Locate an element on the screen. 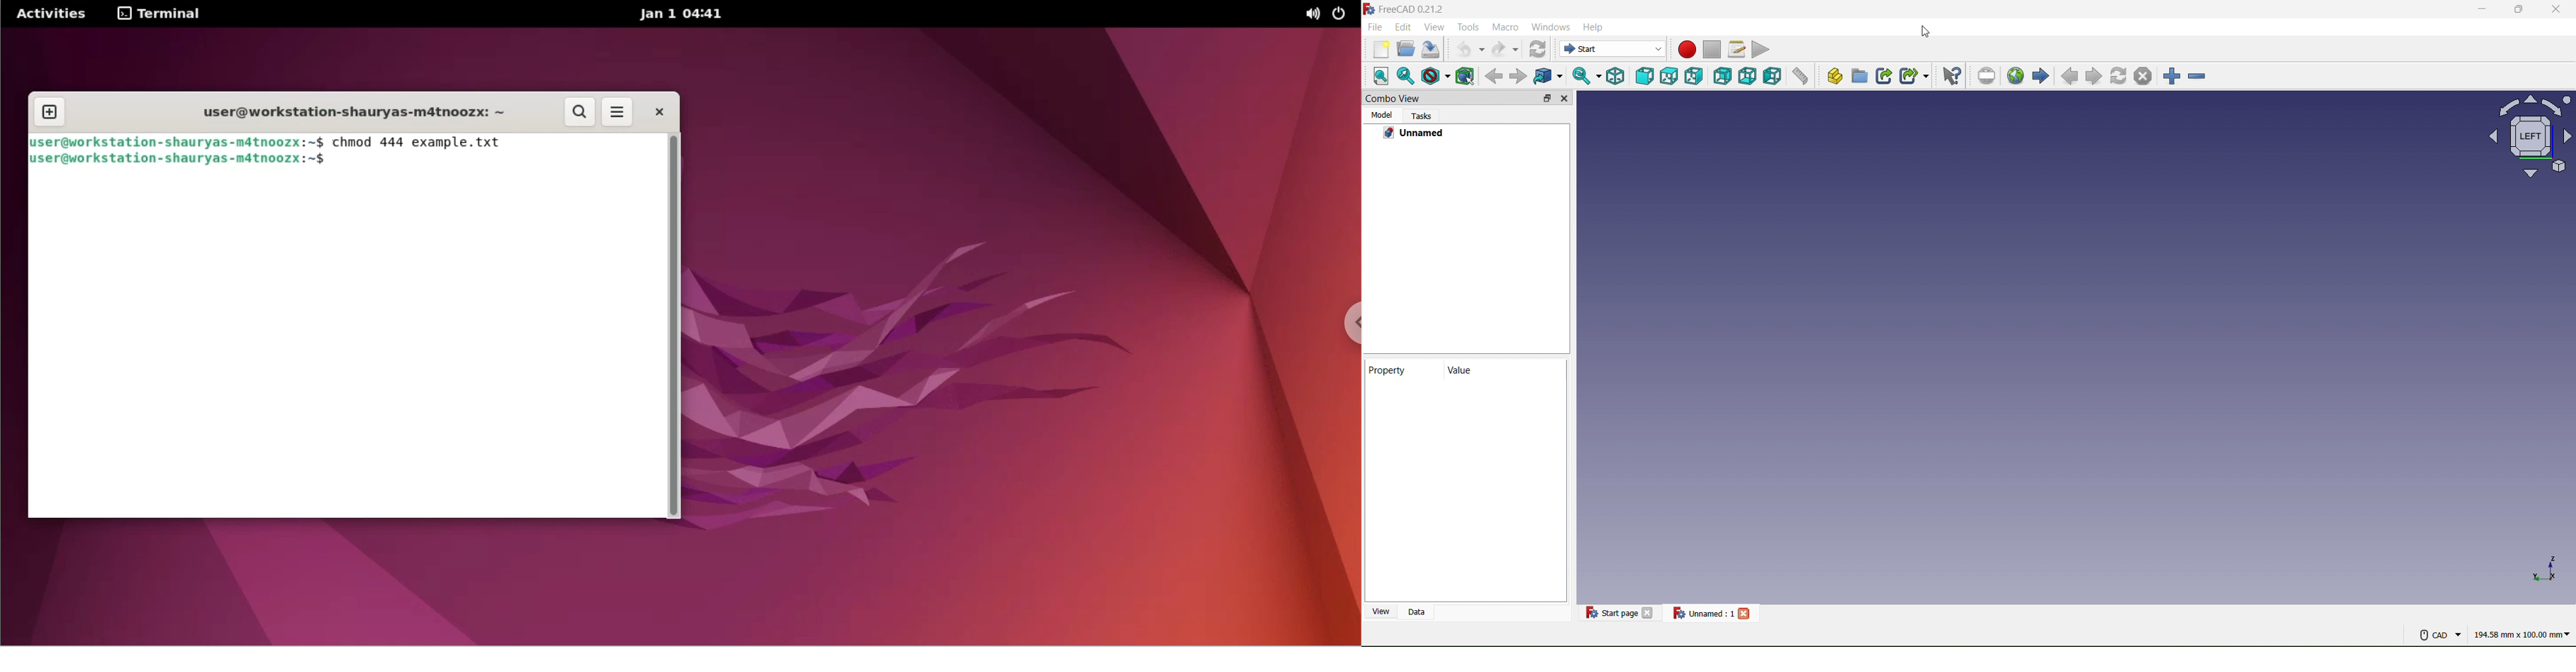 This screenshot has height=672, width=2576. Property is located at coordinates (1401, 369).